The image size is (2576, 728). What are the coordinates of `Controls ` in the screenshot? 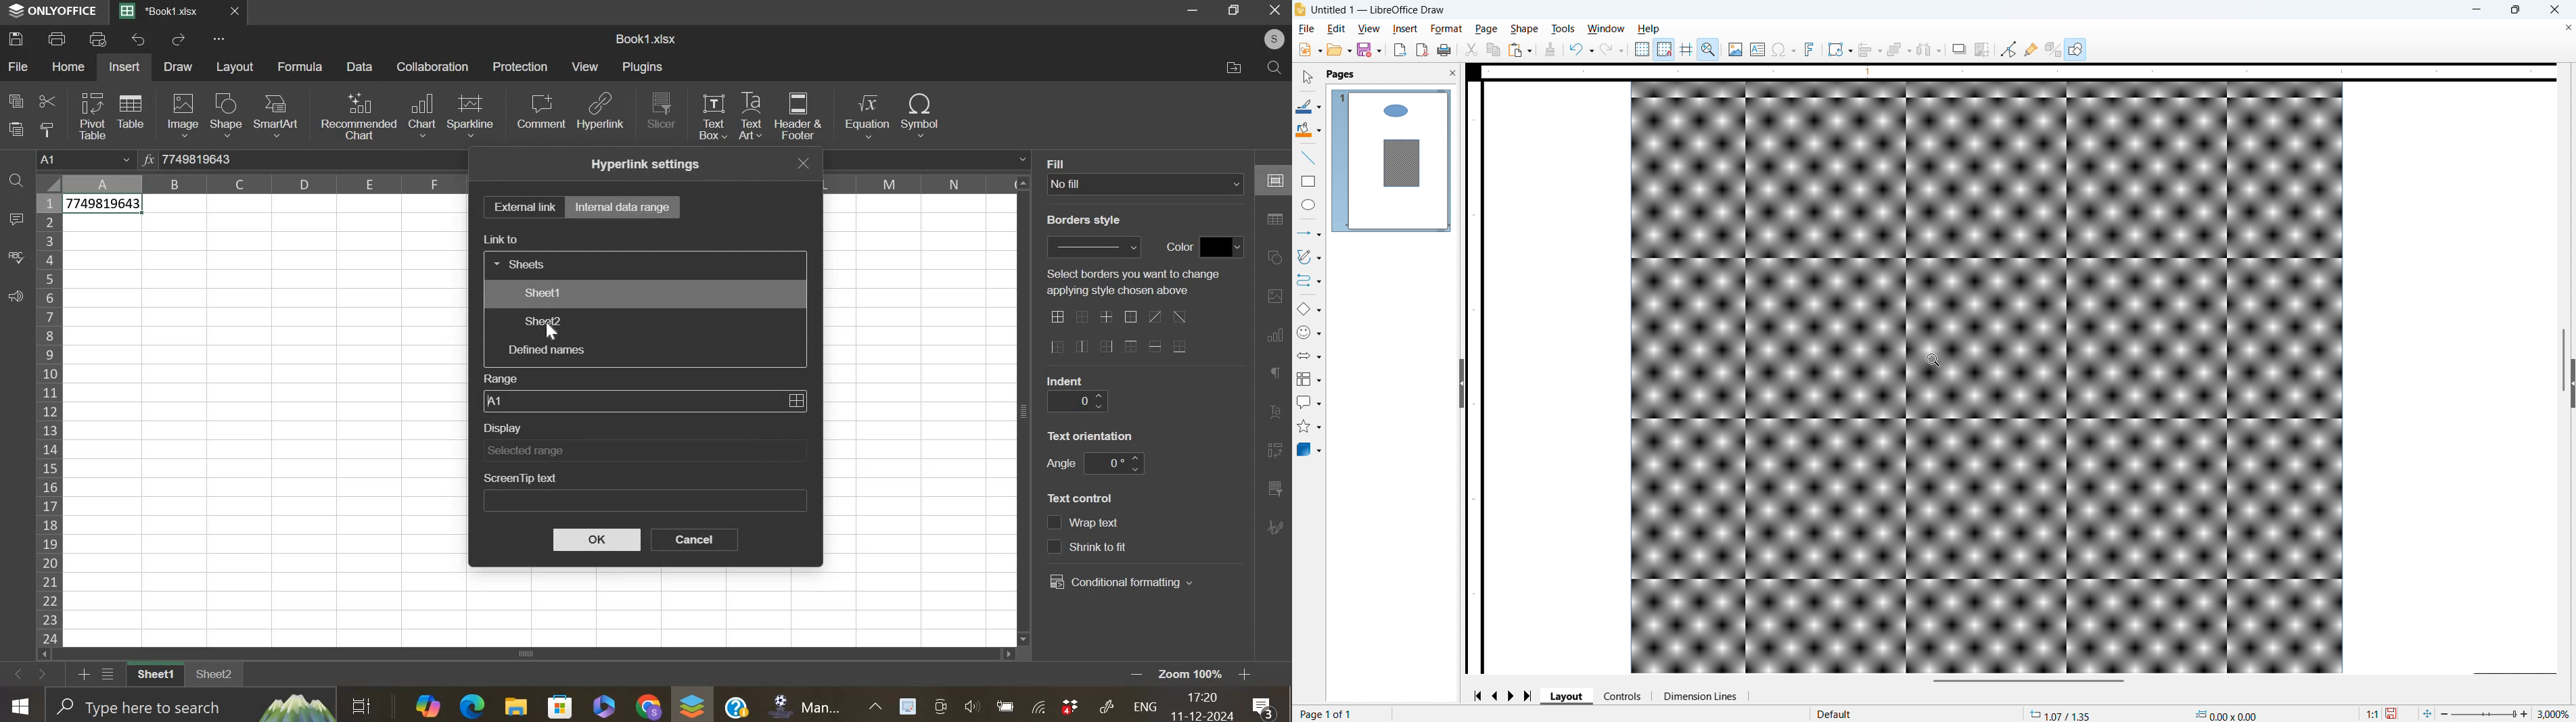 It's located at (1624, 697).